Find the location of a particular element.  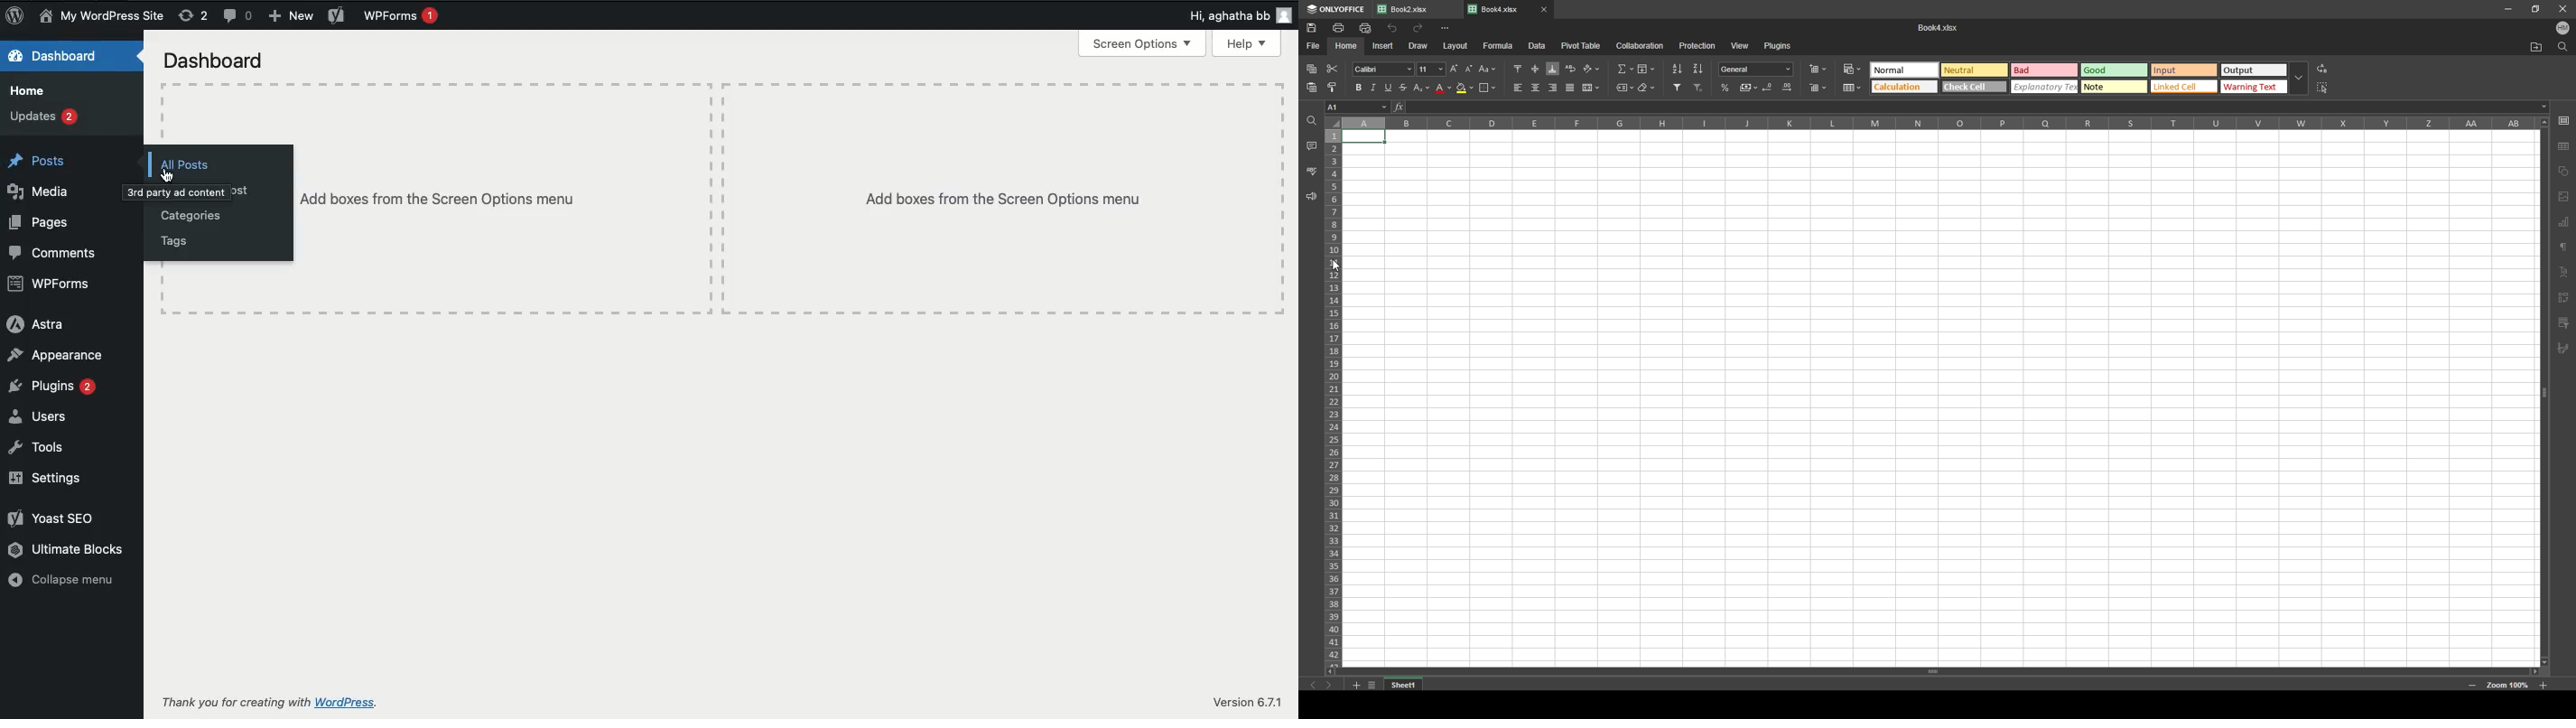

rows is located at coordinates (1333, 389).